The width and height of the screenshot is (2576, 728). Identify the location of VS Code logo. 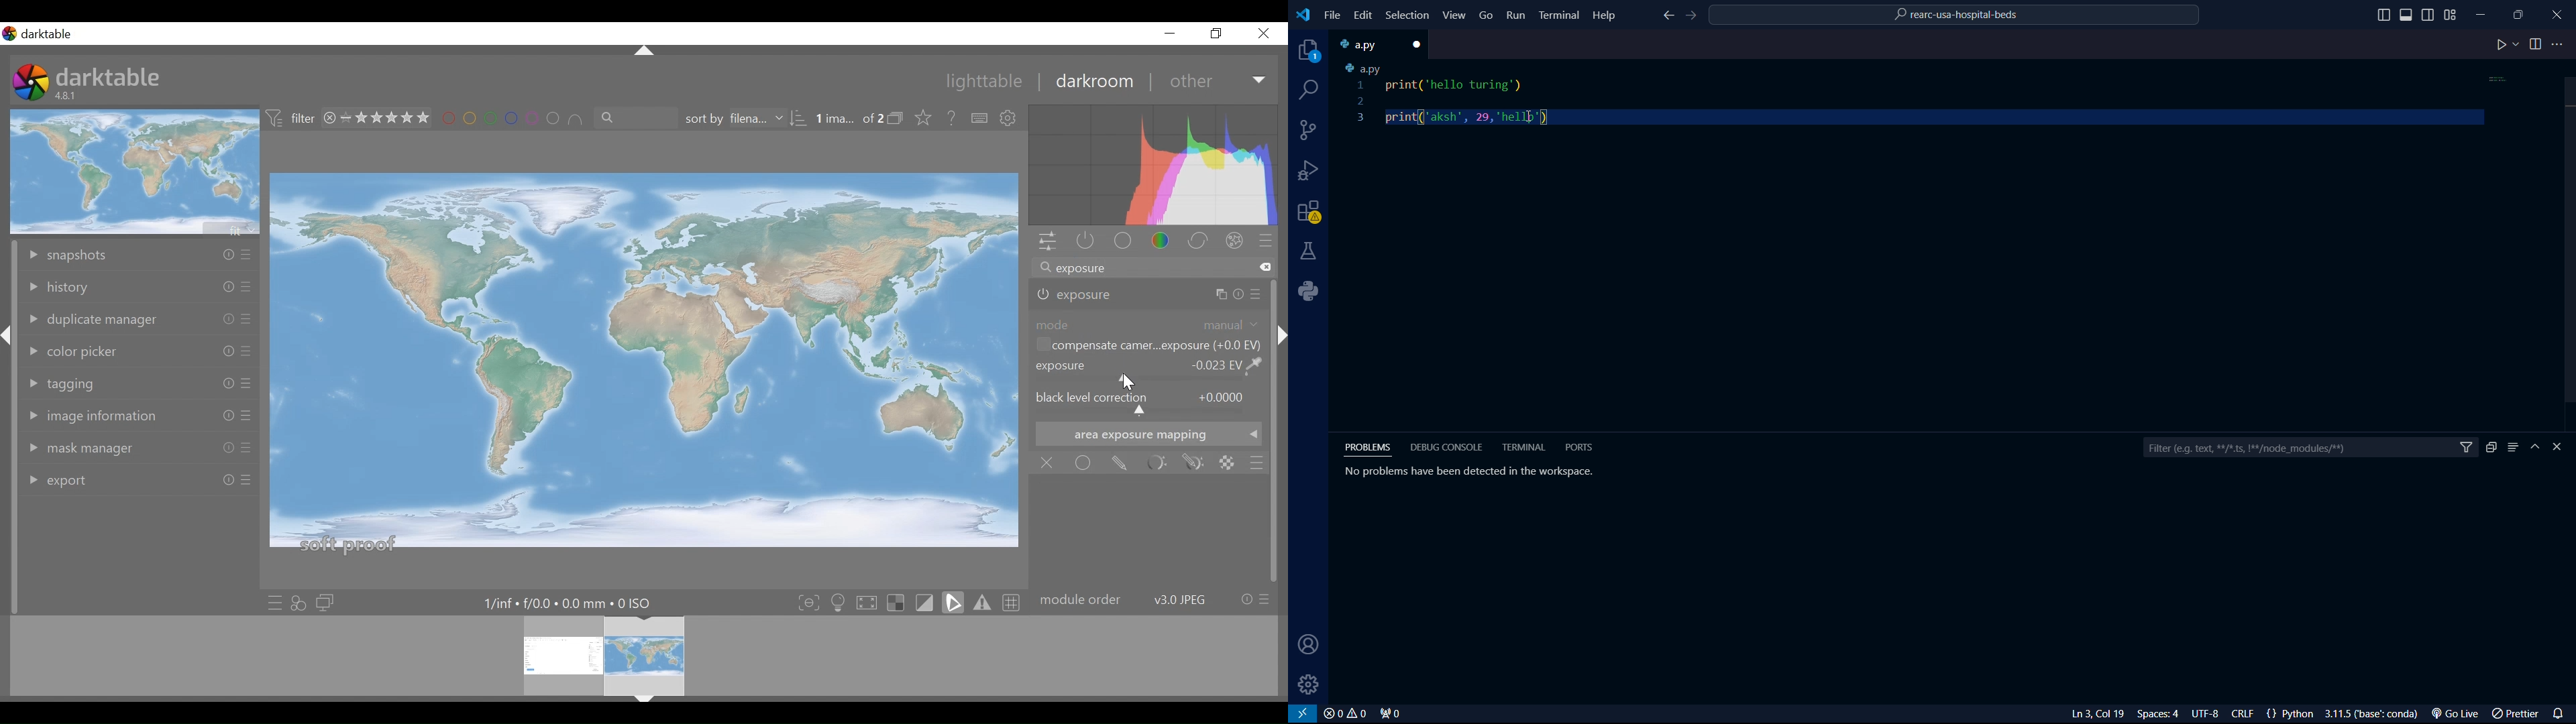
(1301, 13).